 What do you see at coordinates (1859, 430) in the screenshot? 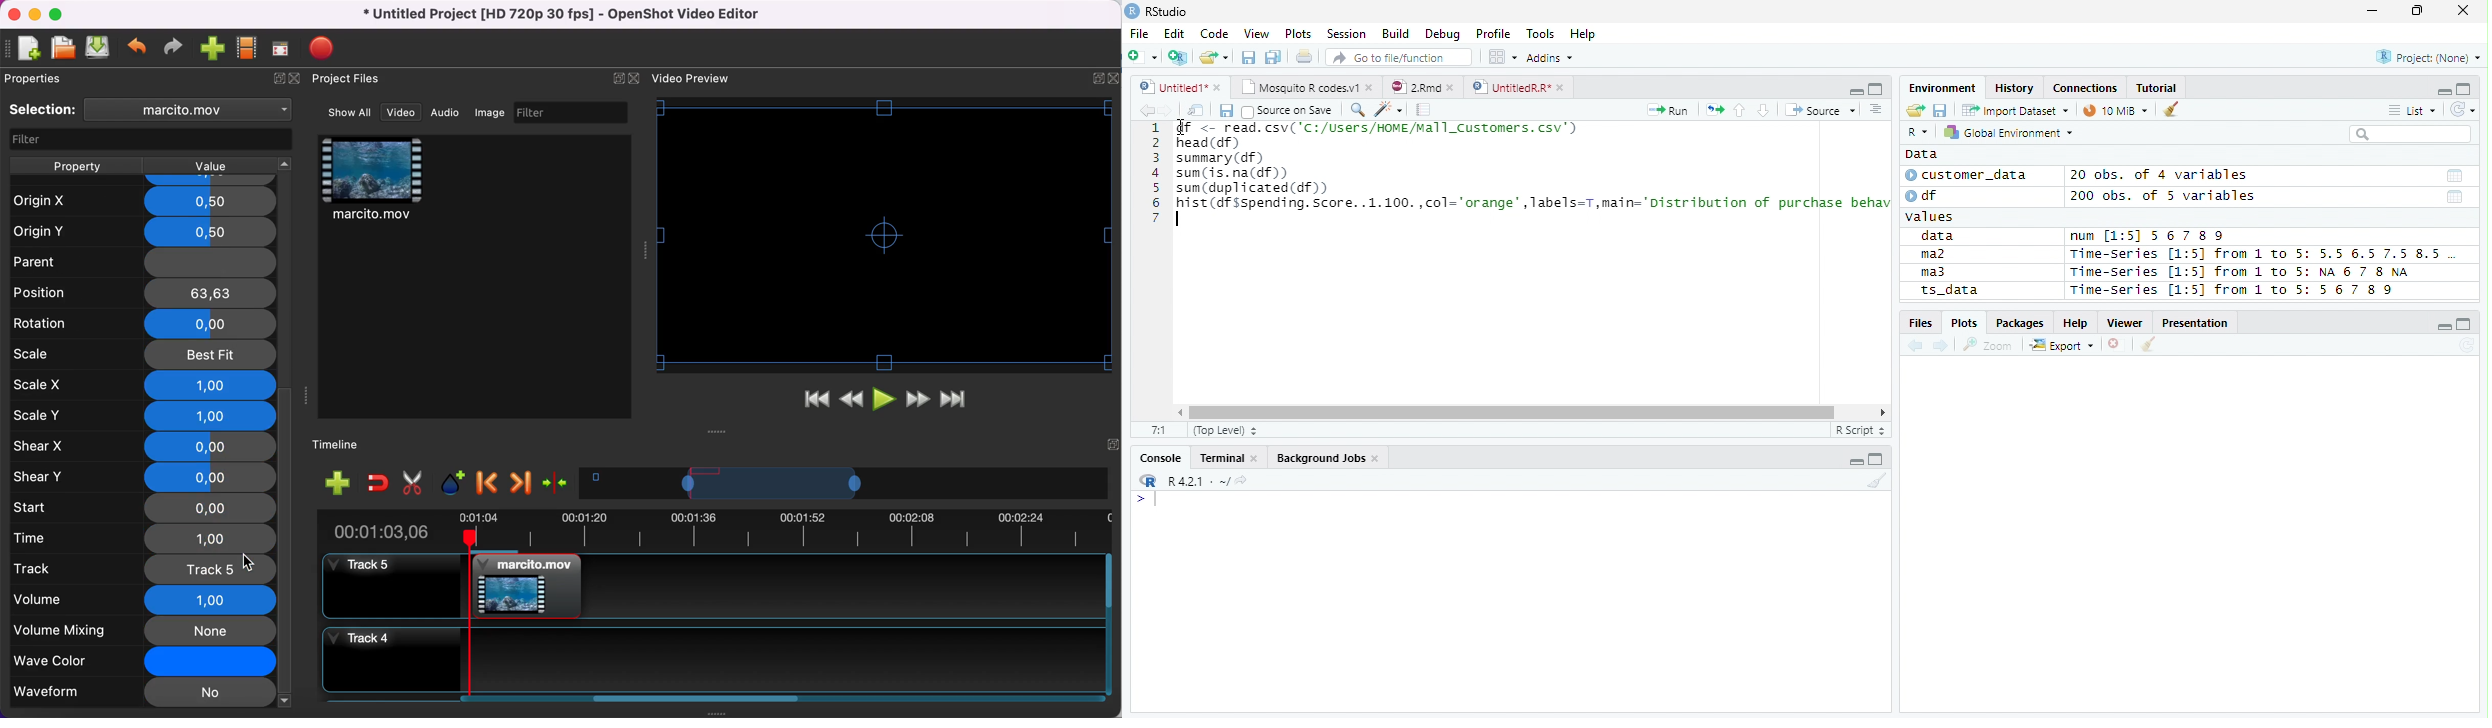
I see `R script` at bounding box center [1859, 430].